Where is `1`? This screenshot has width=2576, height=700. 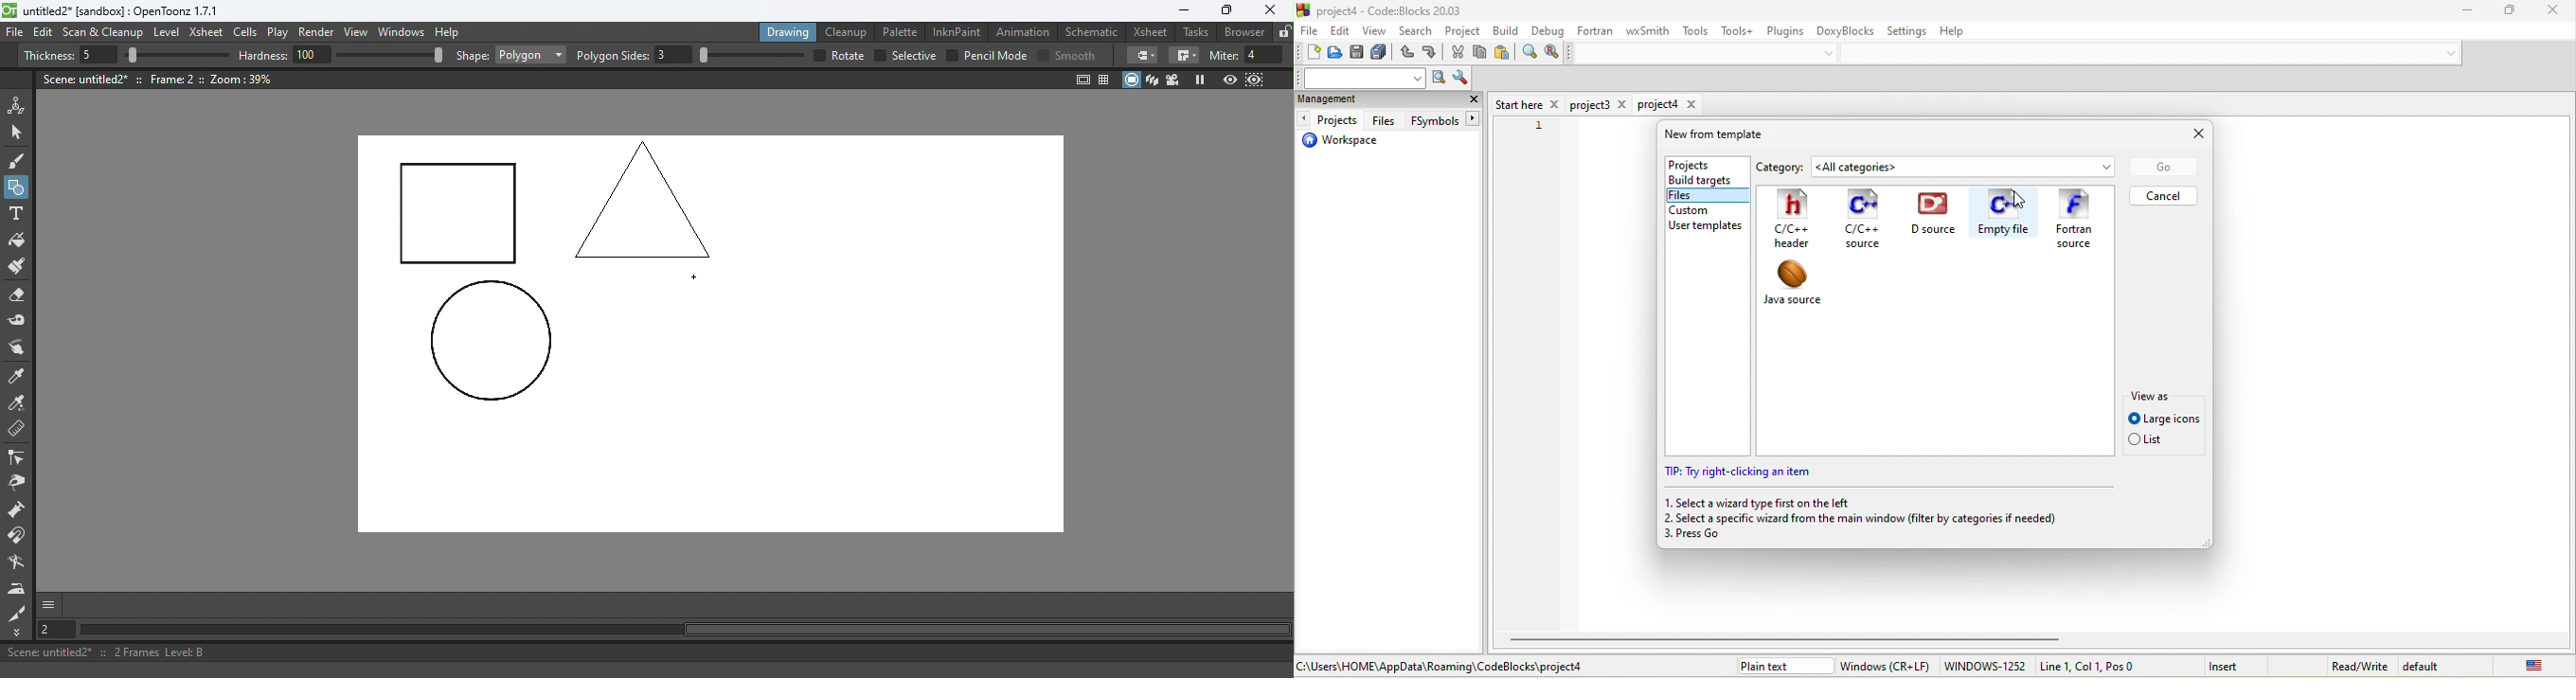 1 is located at coordinates (1539, 127).